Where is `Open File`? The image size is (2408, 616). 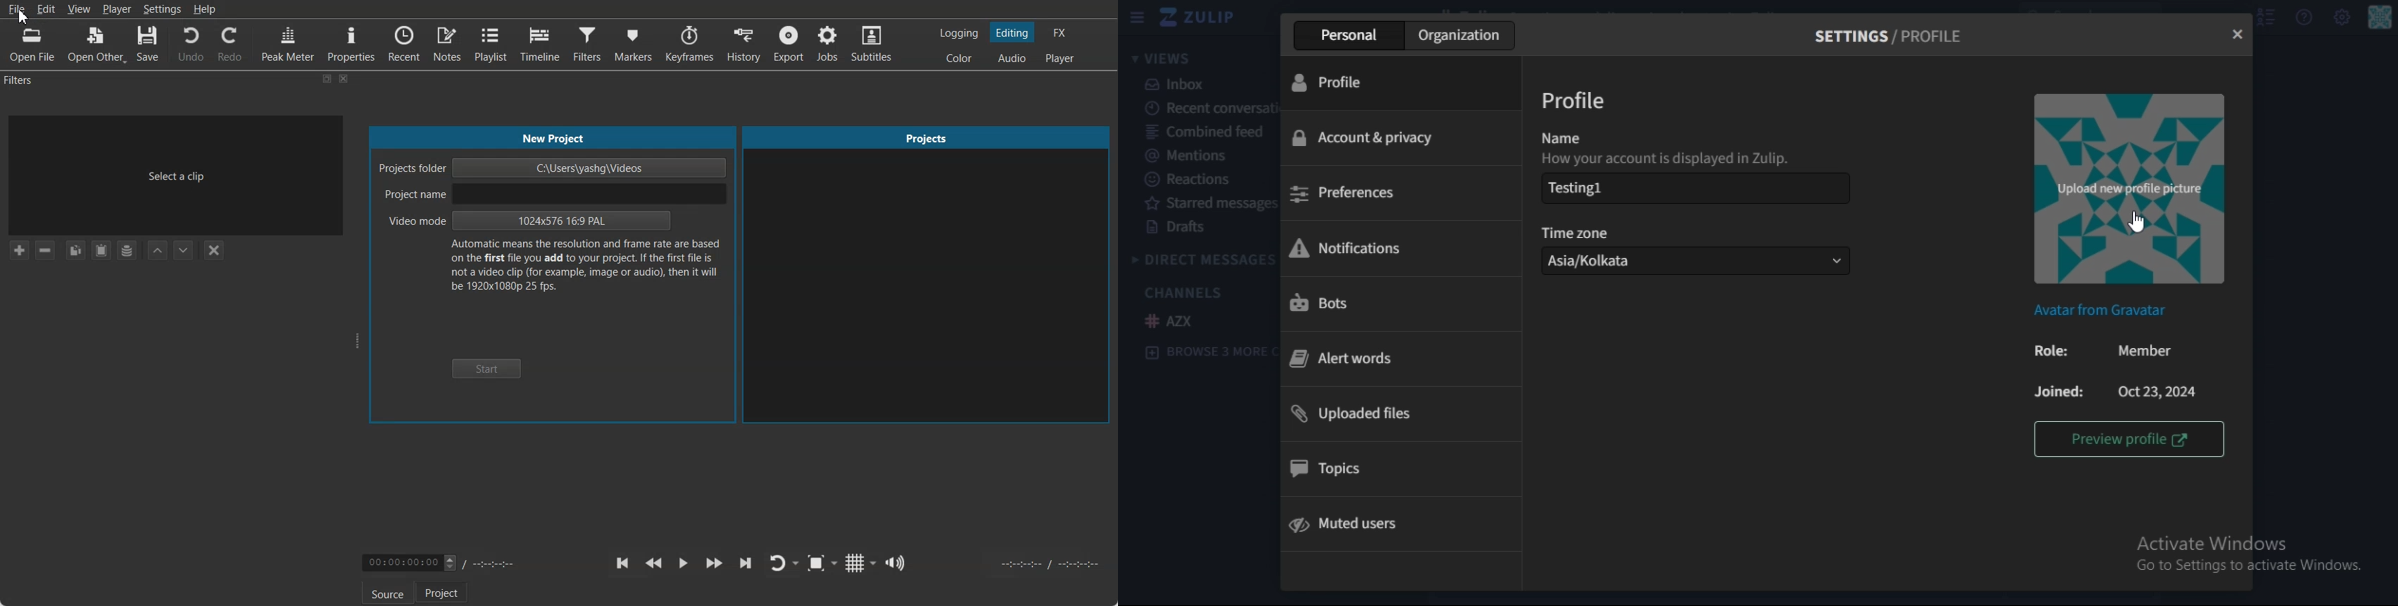
Open File is located at coordinates (34, 44).